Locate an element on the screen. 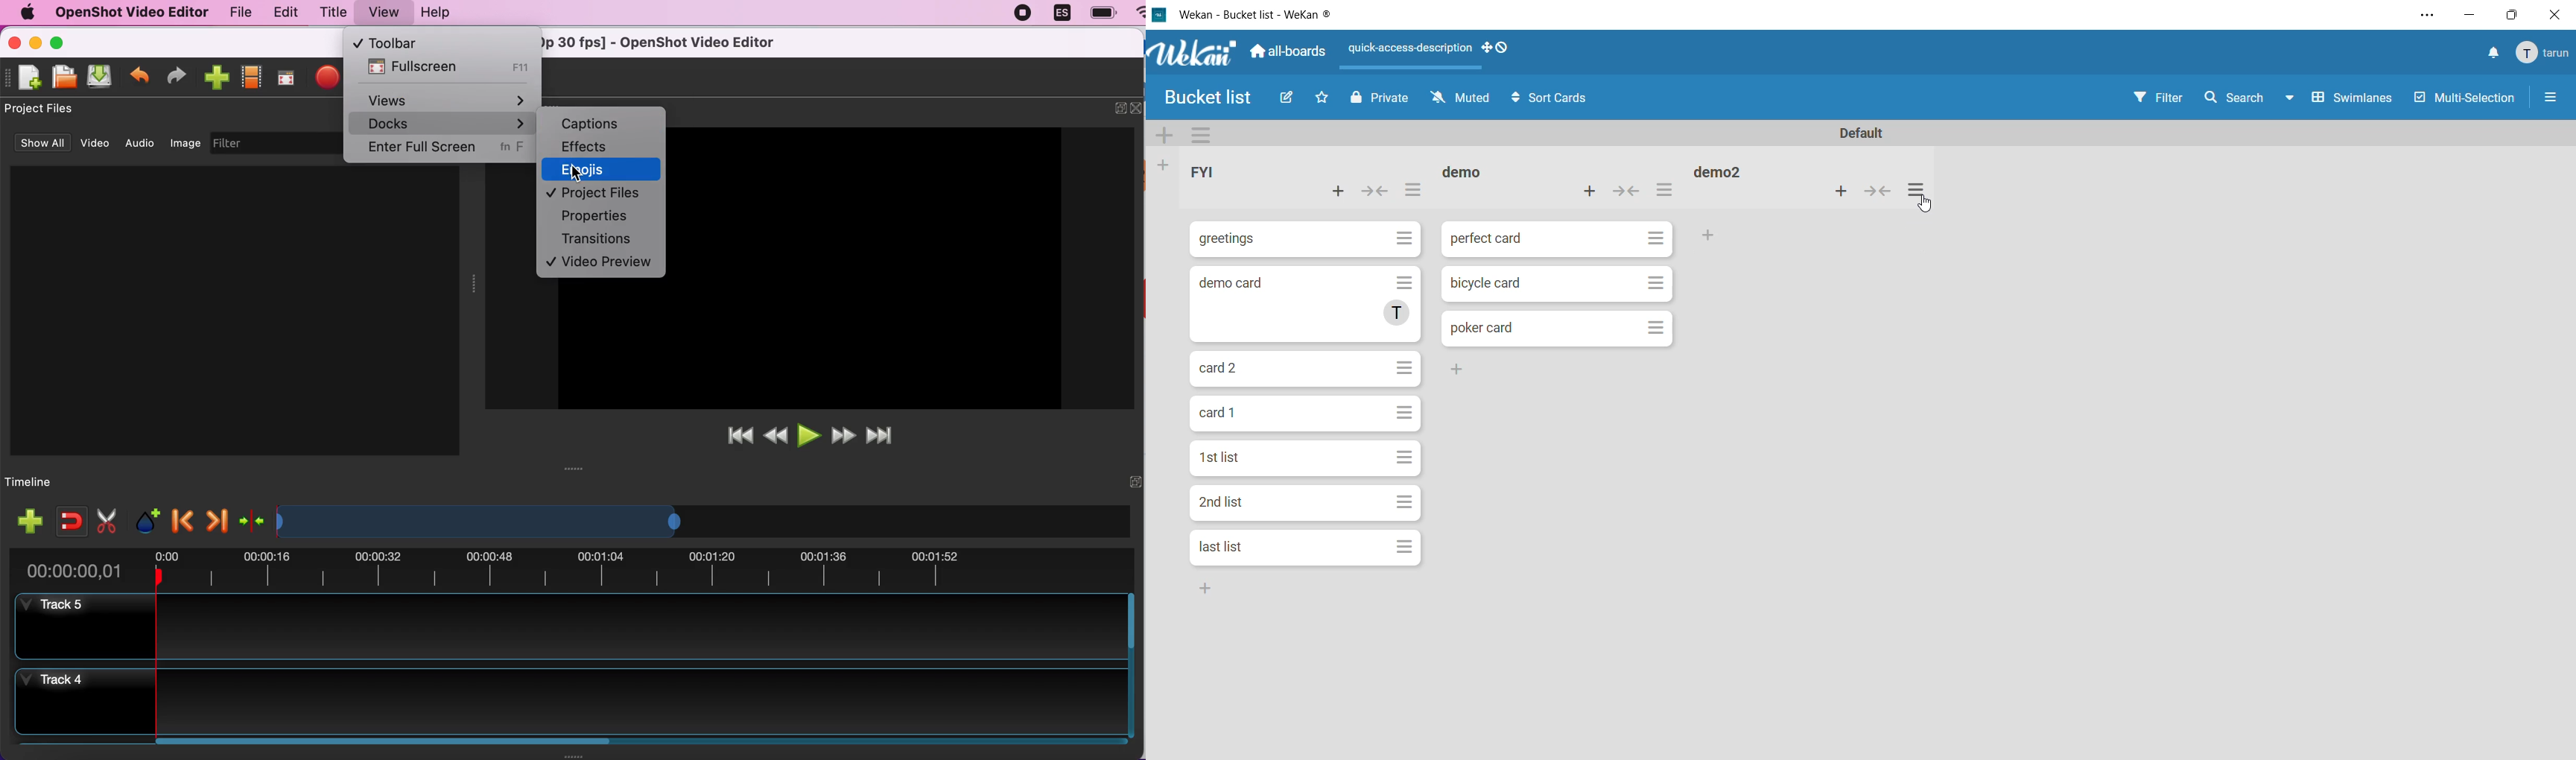 Image resolution: width=2576 pixels, height=784 pixels. collapse is located at coordinates (1878, 190).